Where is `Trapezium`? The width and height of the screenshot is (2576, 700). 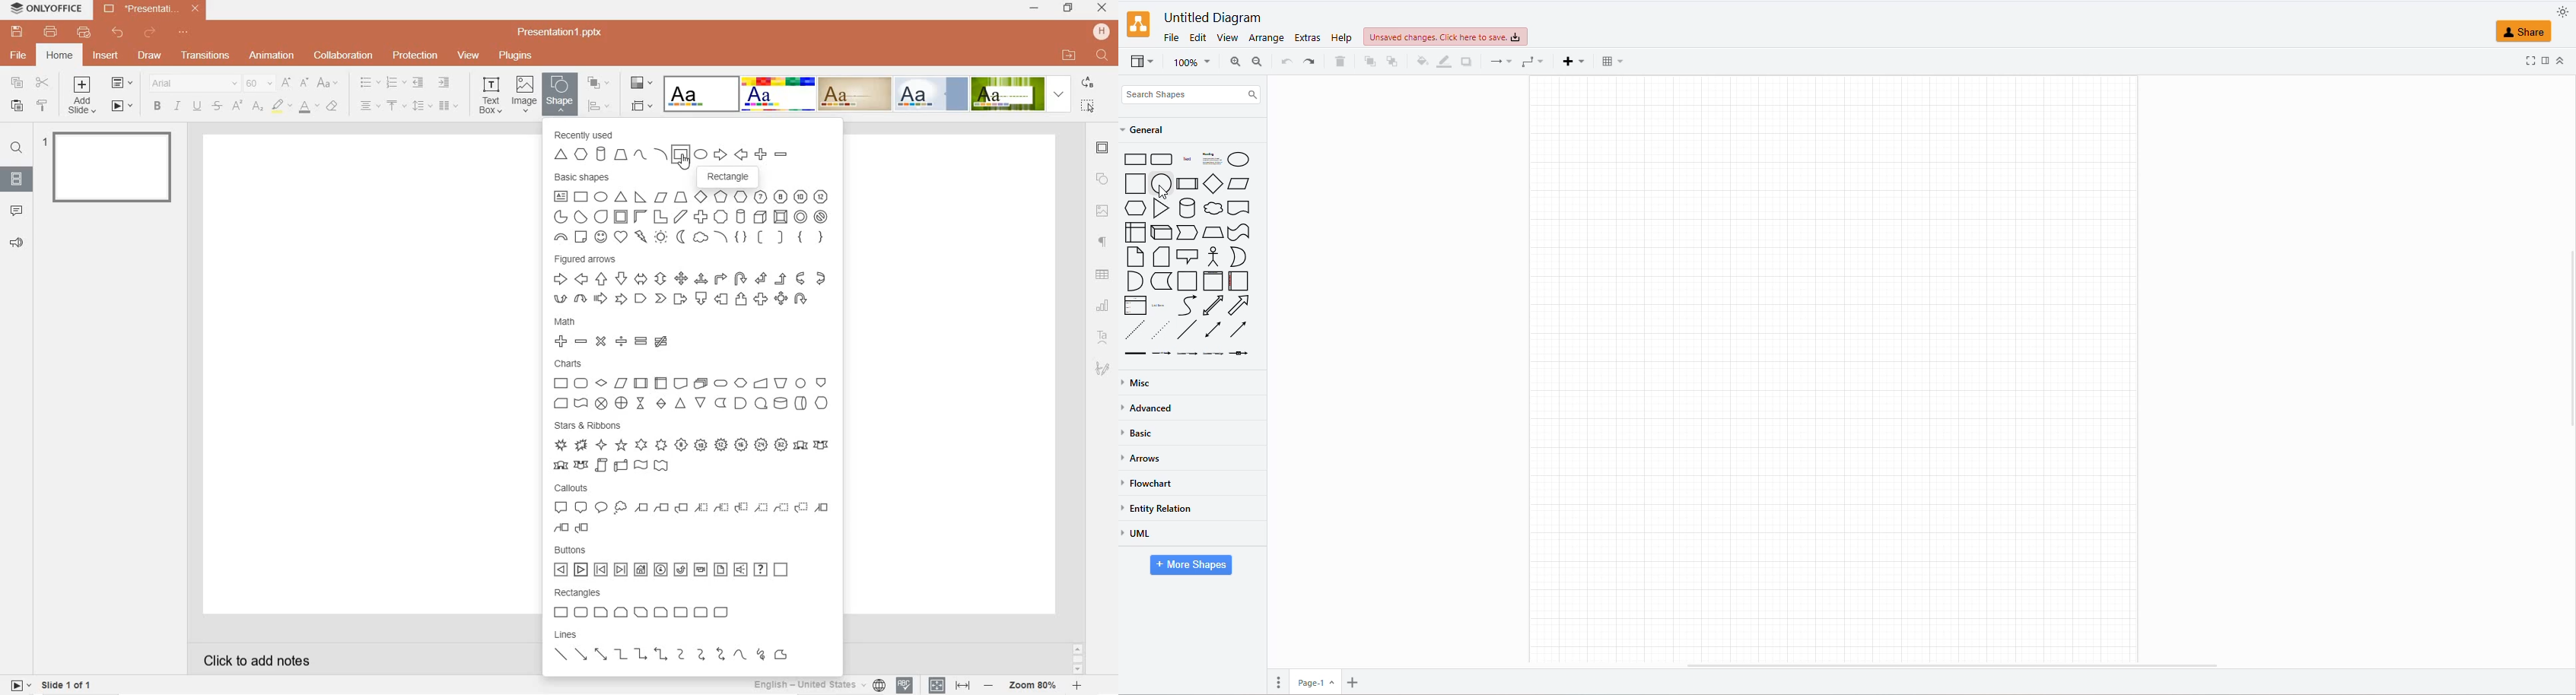 Trapezium is located at coordinates (681, 198).